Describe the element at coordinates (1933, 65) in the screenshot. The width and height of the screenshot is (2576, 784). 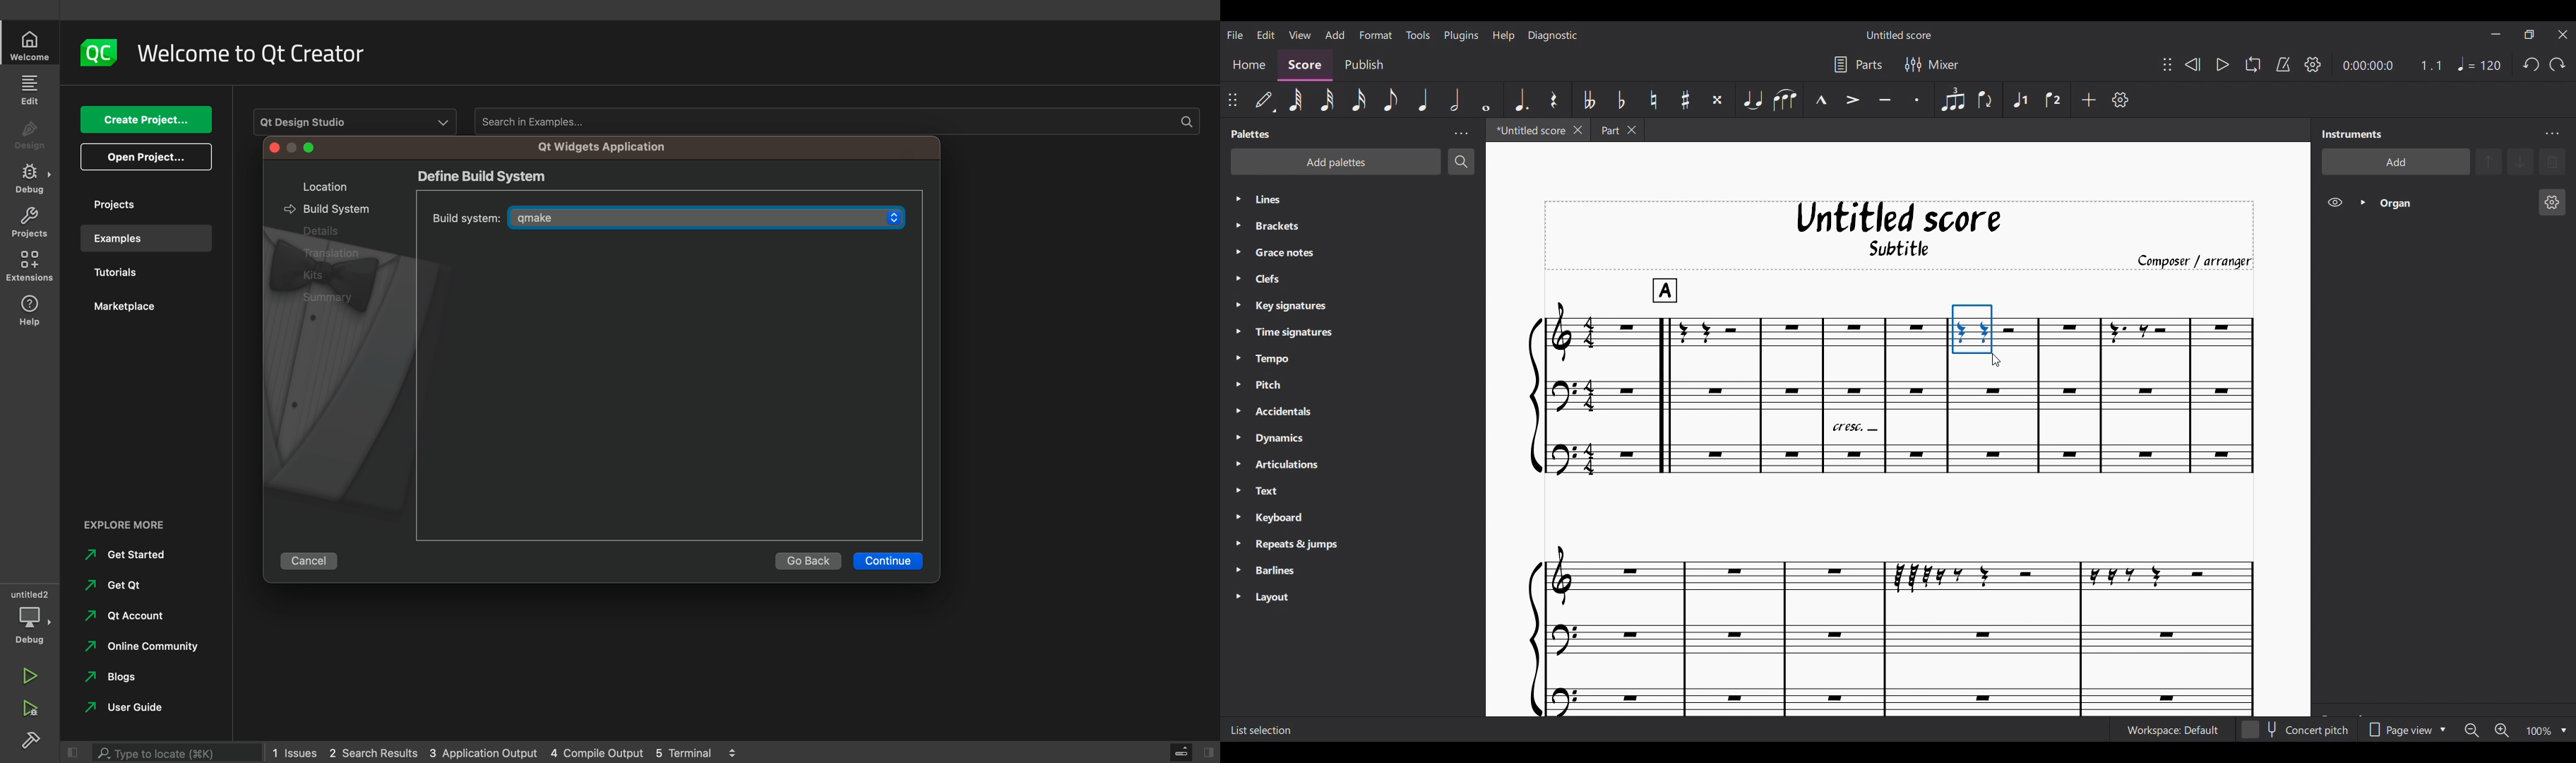
I see `Mixer settings` at that location.